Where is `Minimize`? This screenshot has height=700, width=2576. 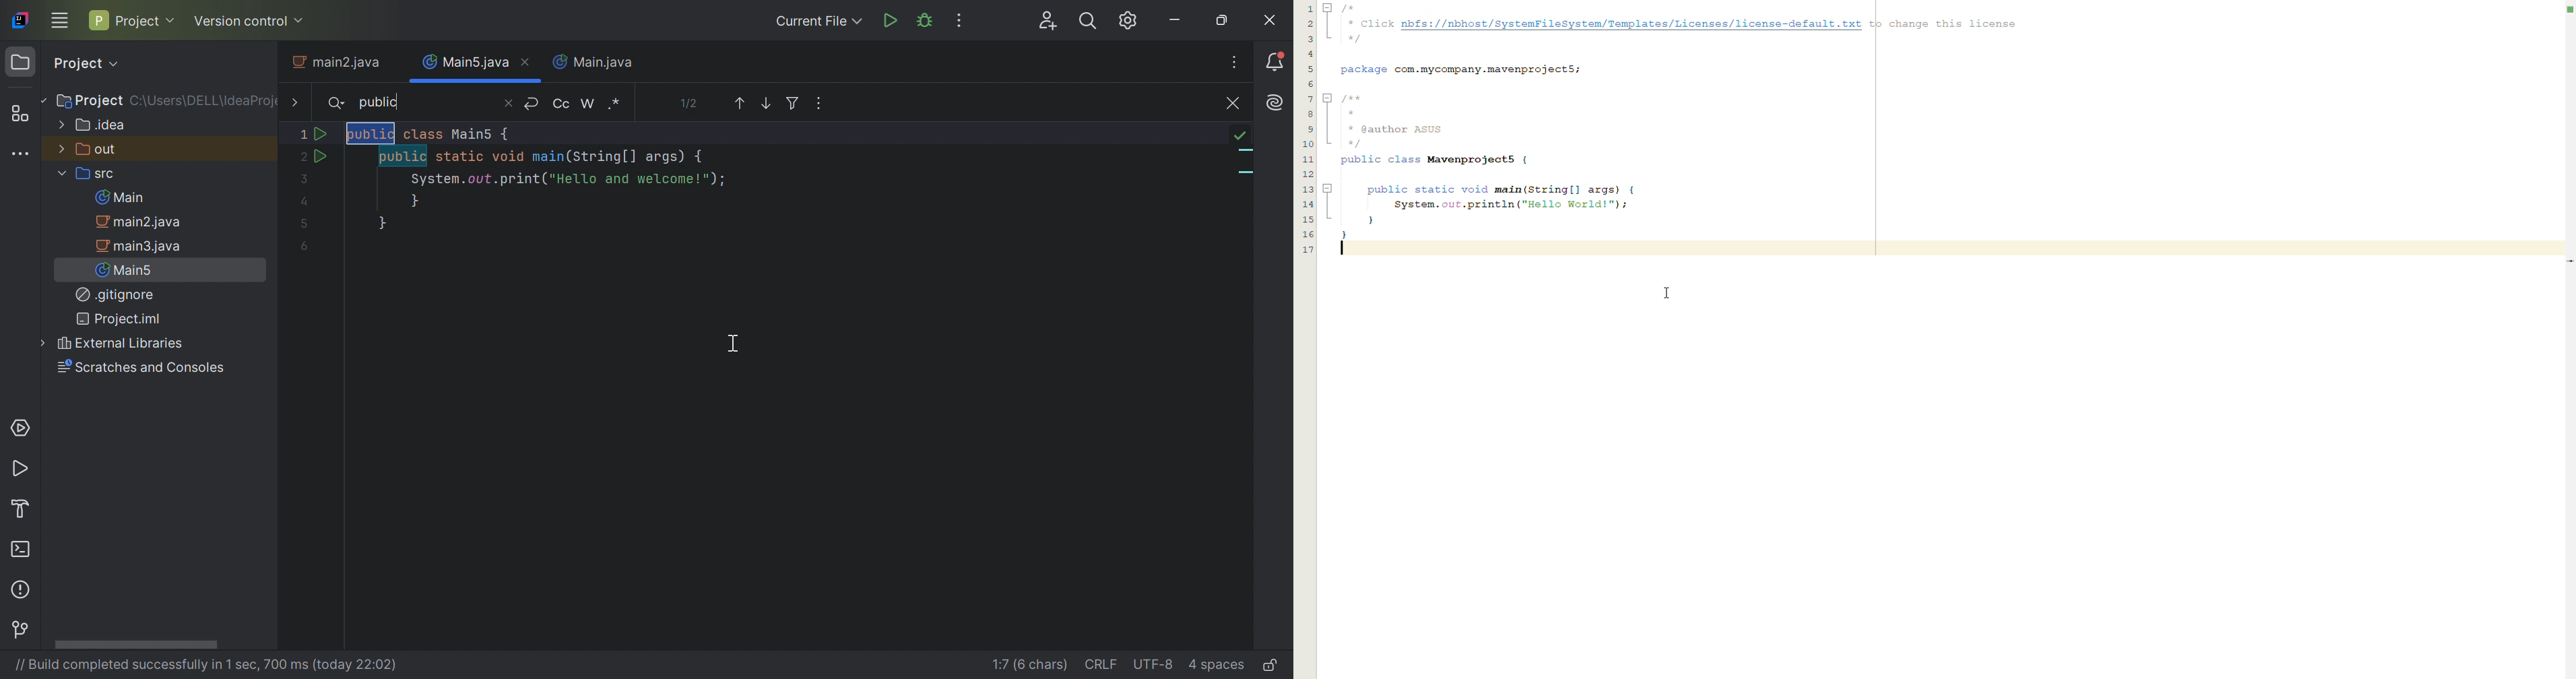
Minimize is located at coordinates (1177, 22).